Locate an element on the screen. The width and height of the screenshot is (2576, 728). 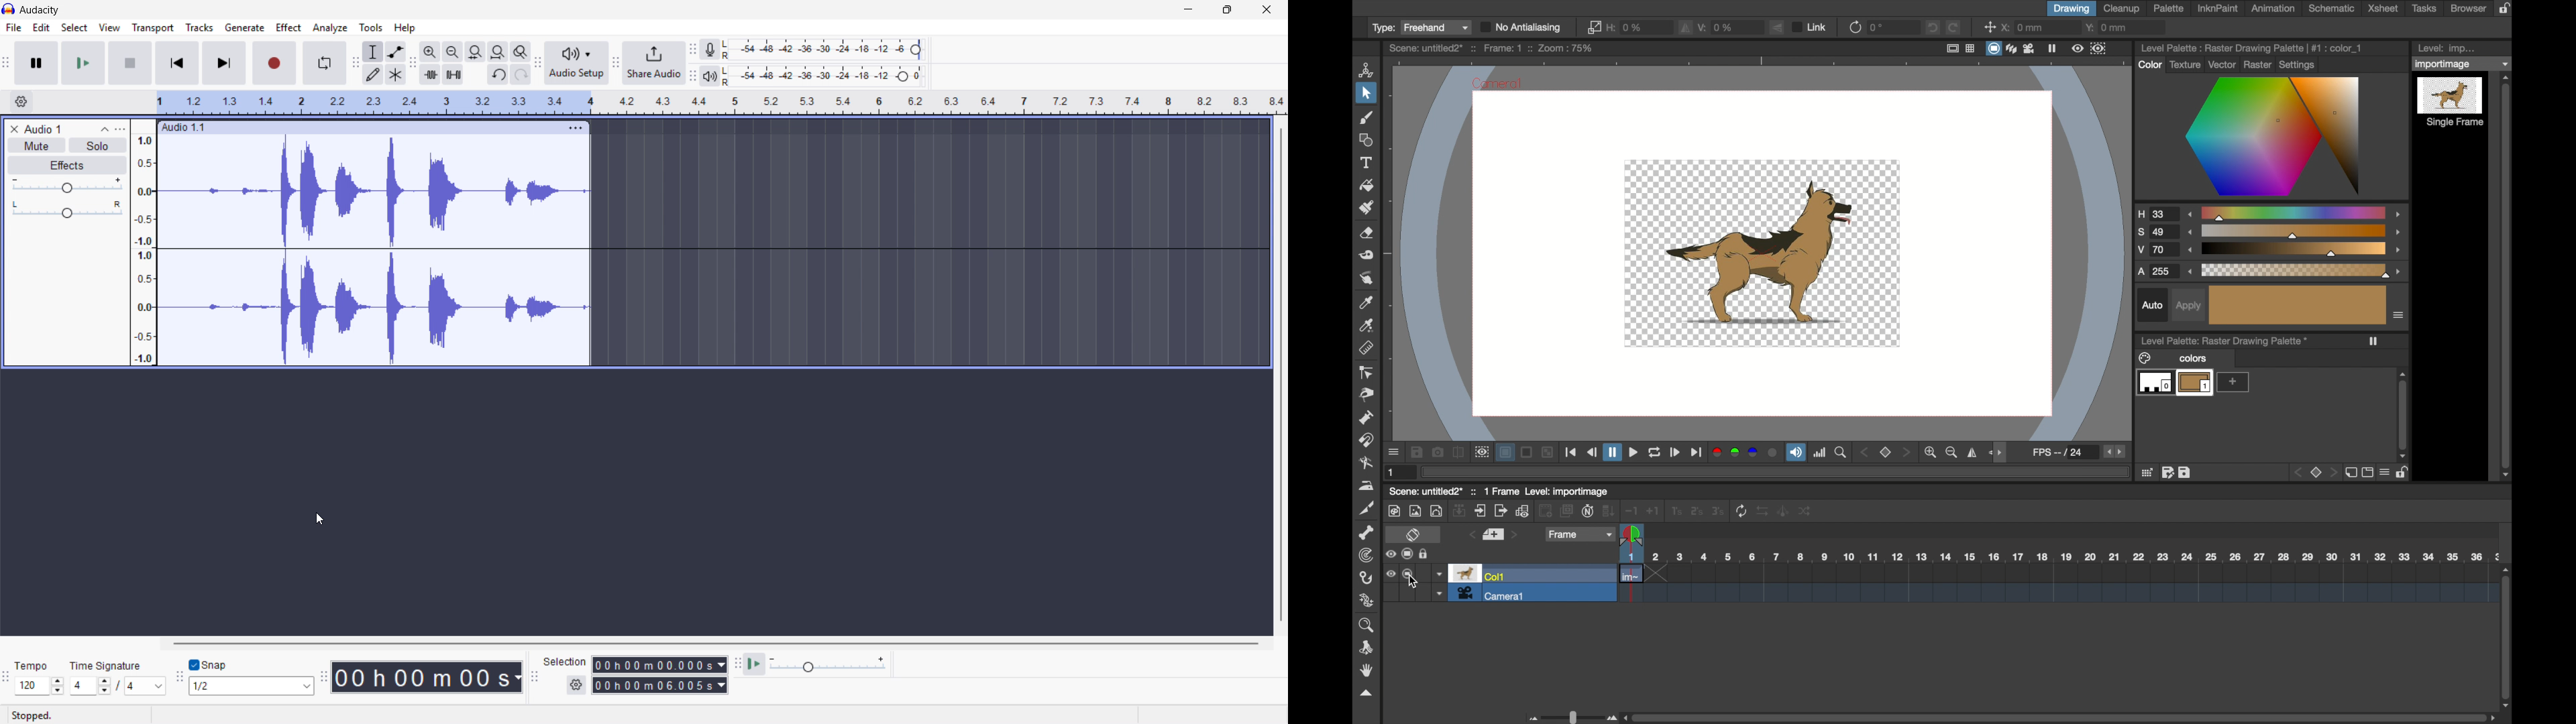
screens is located at coordinates (1567, 511).